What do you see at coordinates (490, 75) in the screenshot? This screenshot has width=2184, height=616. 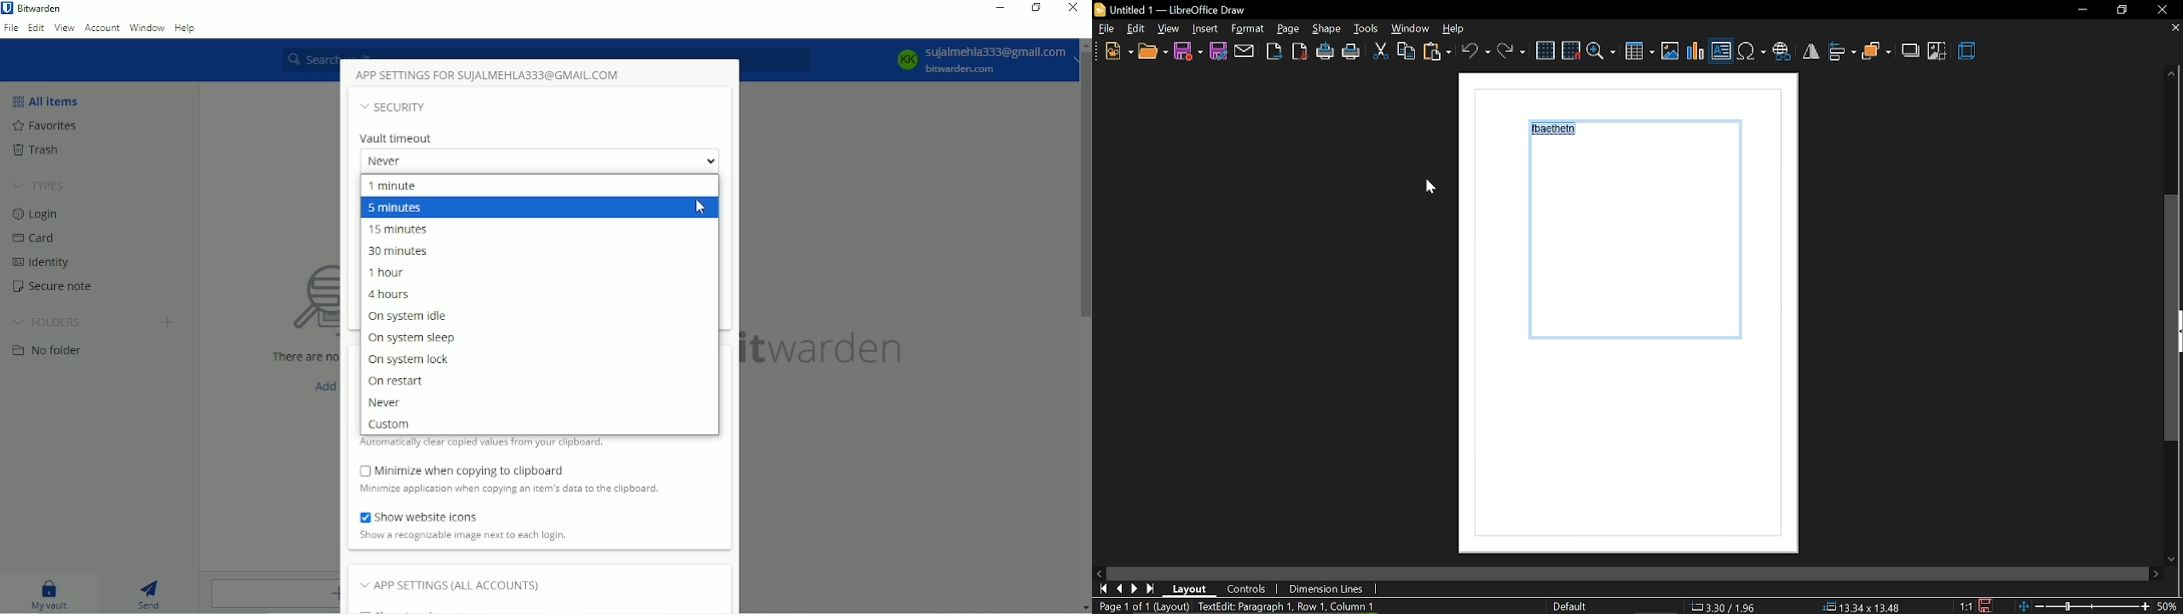 I see `App settings for SUJALMEHLA333@GMAIL.COM` at bounding box center [490, 75].